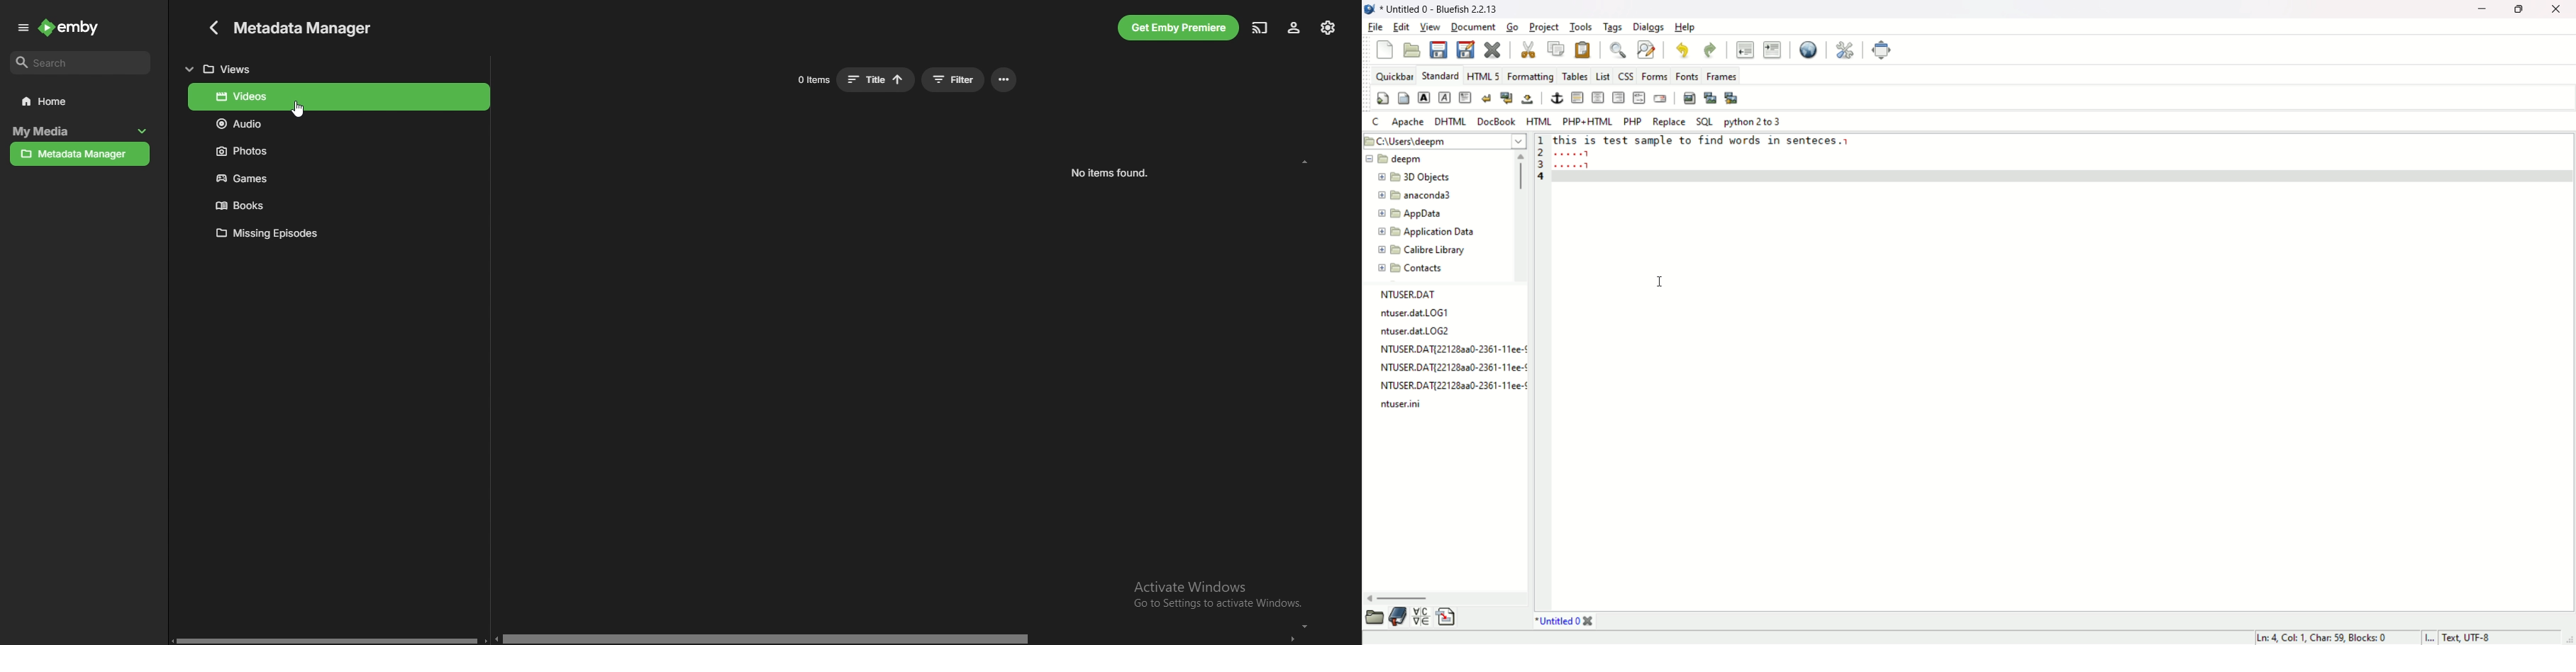 The width and height of the screenshot is (2576, 672). Describe the element at coordinates (1004, 79) in the screenshot. I see `options` at that location.